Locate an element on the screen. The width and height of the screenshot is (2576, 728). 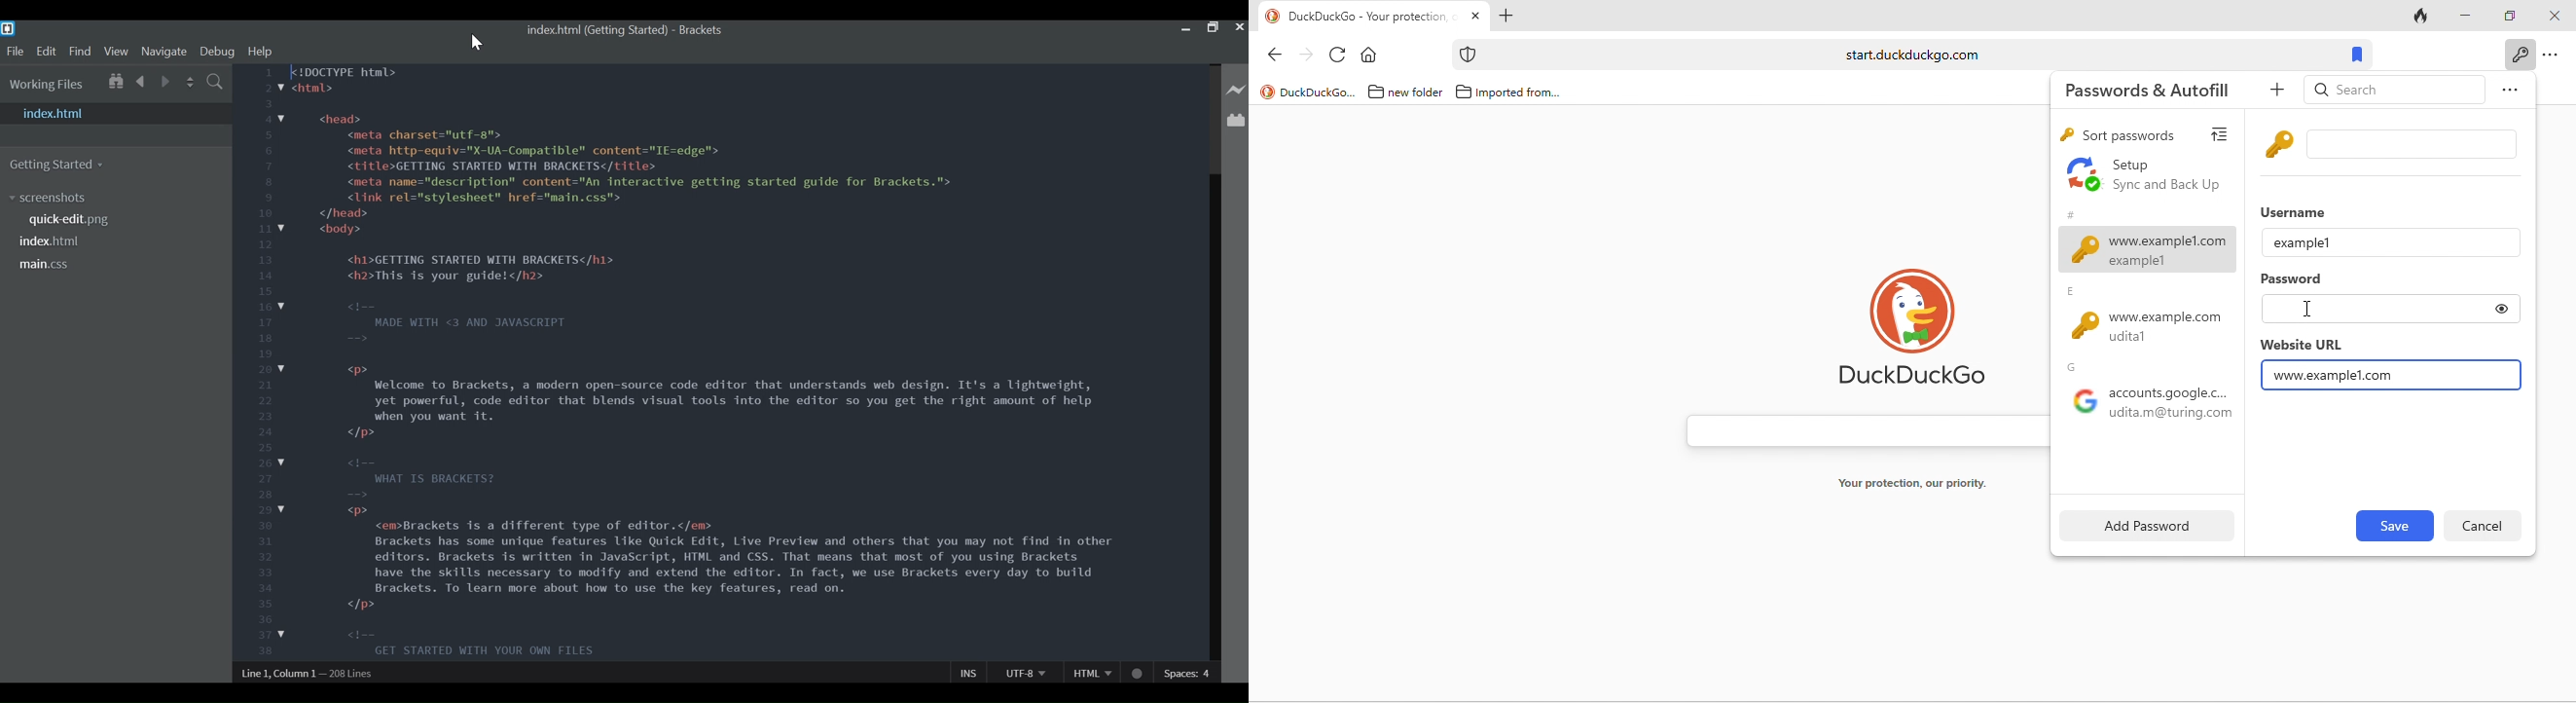
Find in Files is located at coordinates (214, 81).